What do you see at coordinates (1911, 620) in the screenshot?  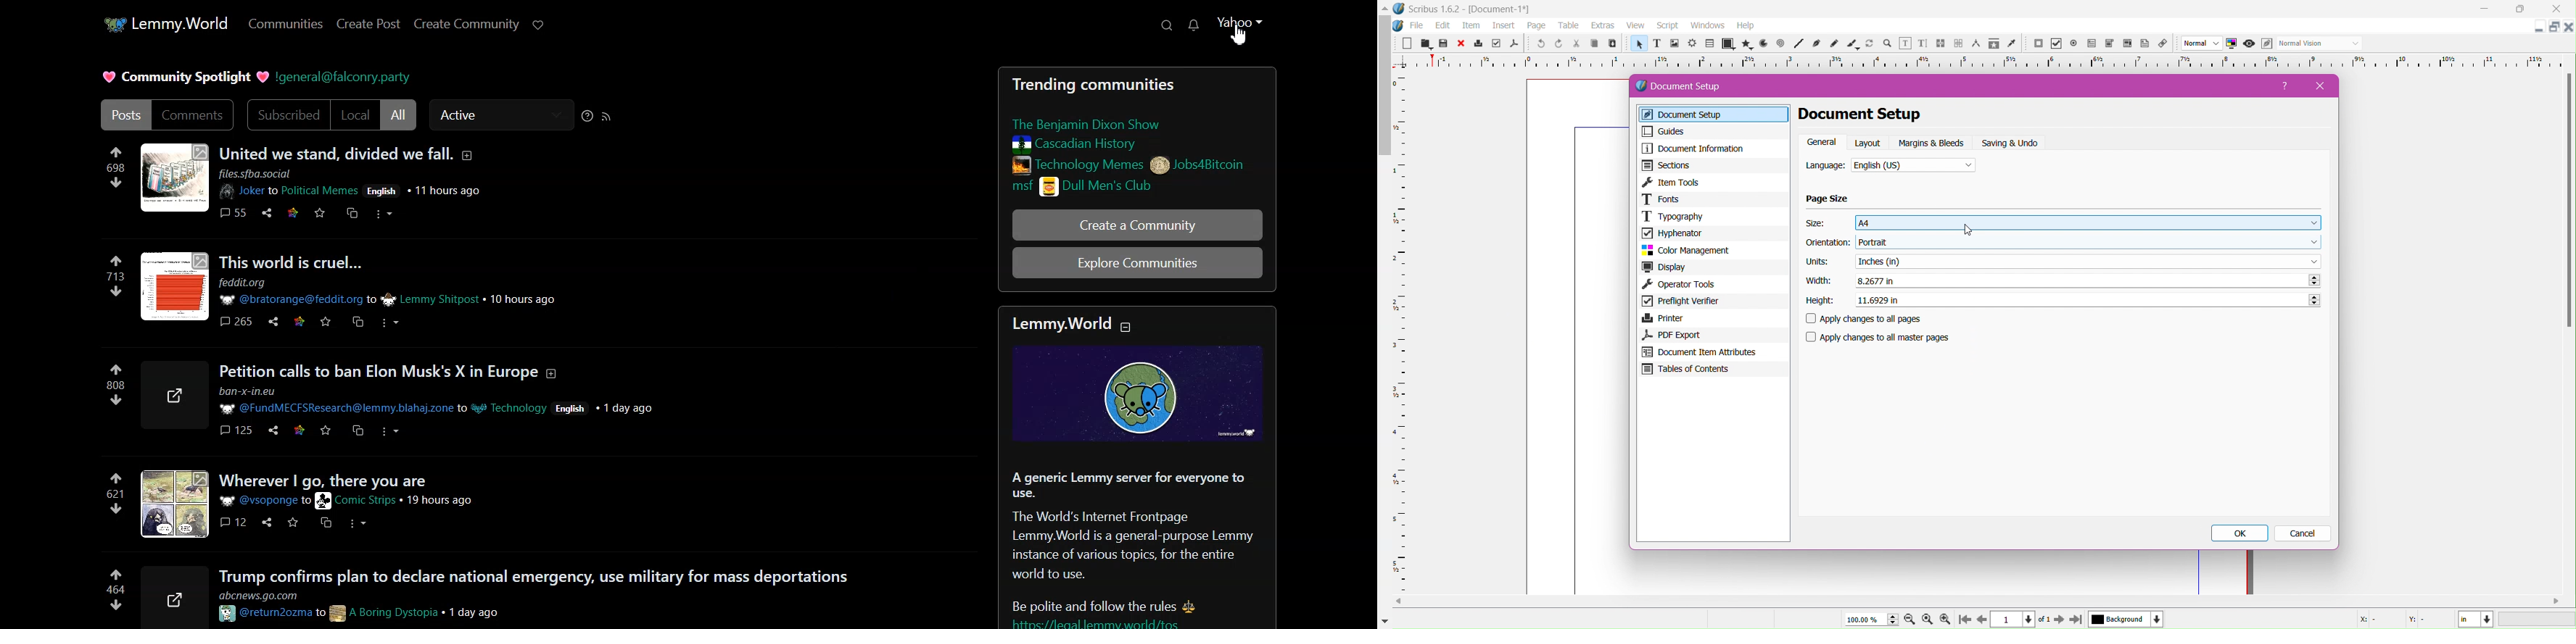 I see `zoom out` at bounding box center [1911, 620].